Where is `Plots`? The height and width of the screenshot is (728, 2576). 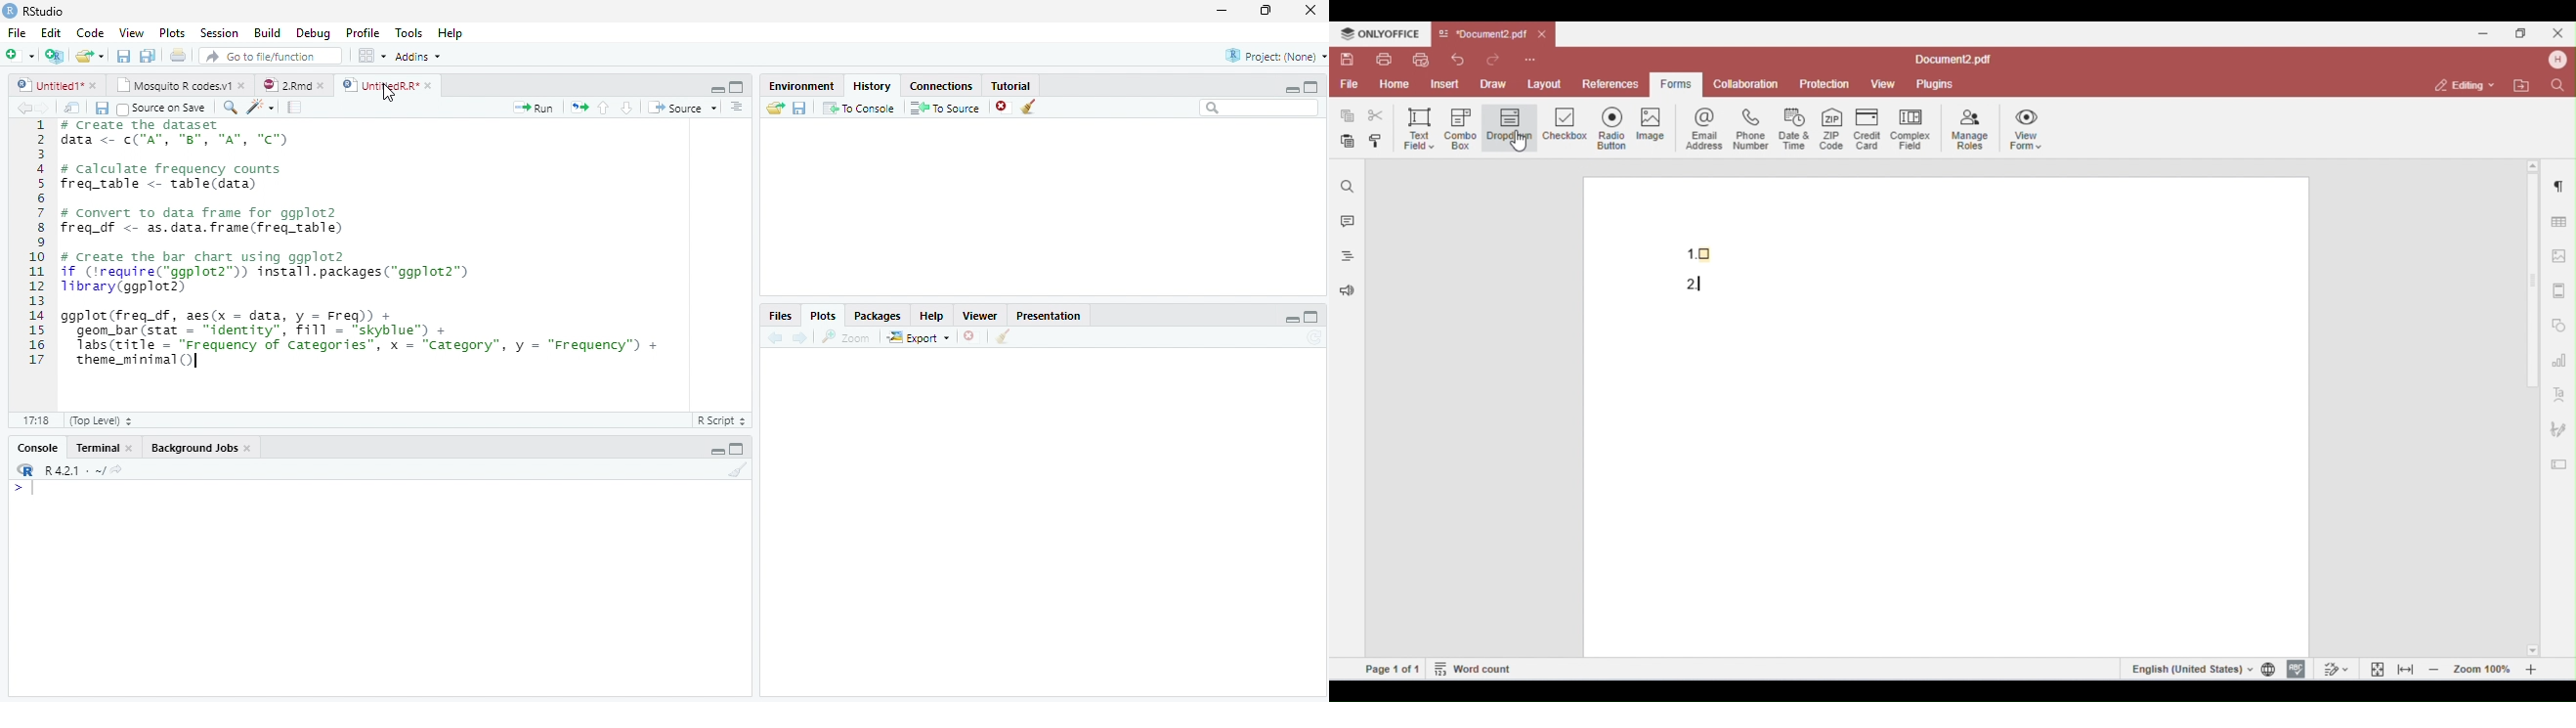
Plots is located at coordinates (823, 315).